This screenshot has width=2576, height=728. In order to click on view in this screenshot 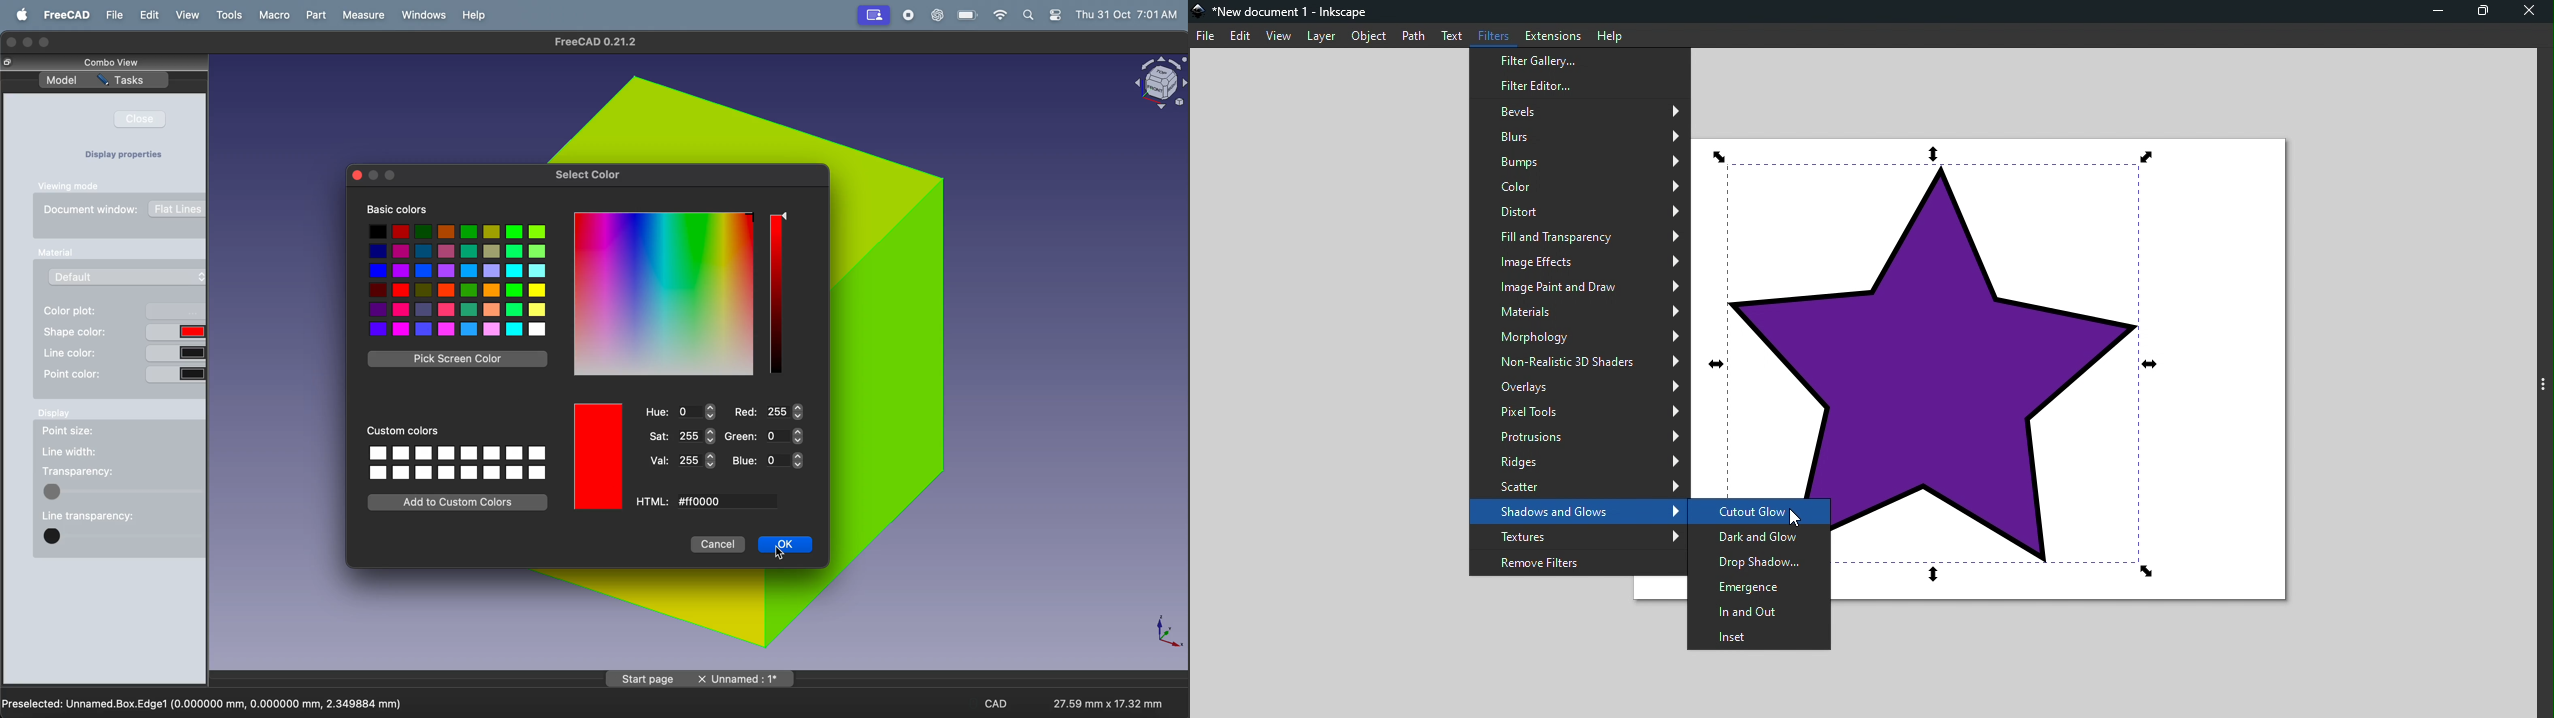, I will do `click(190, 16)`.